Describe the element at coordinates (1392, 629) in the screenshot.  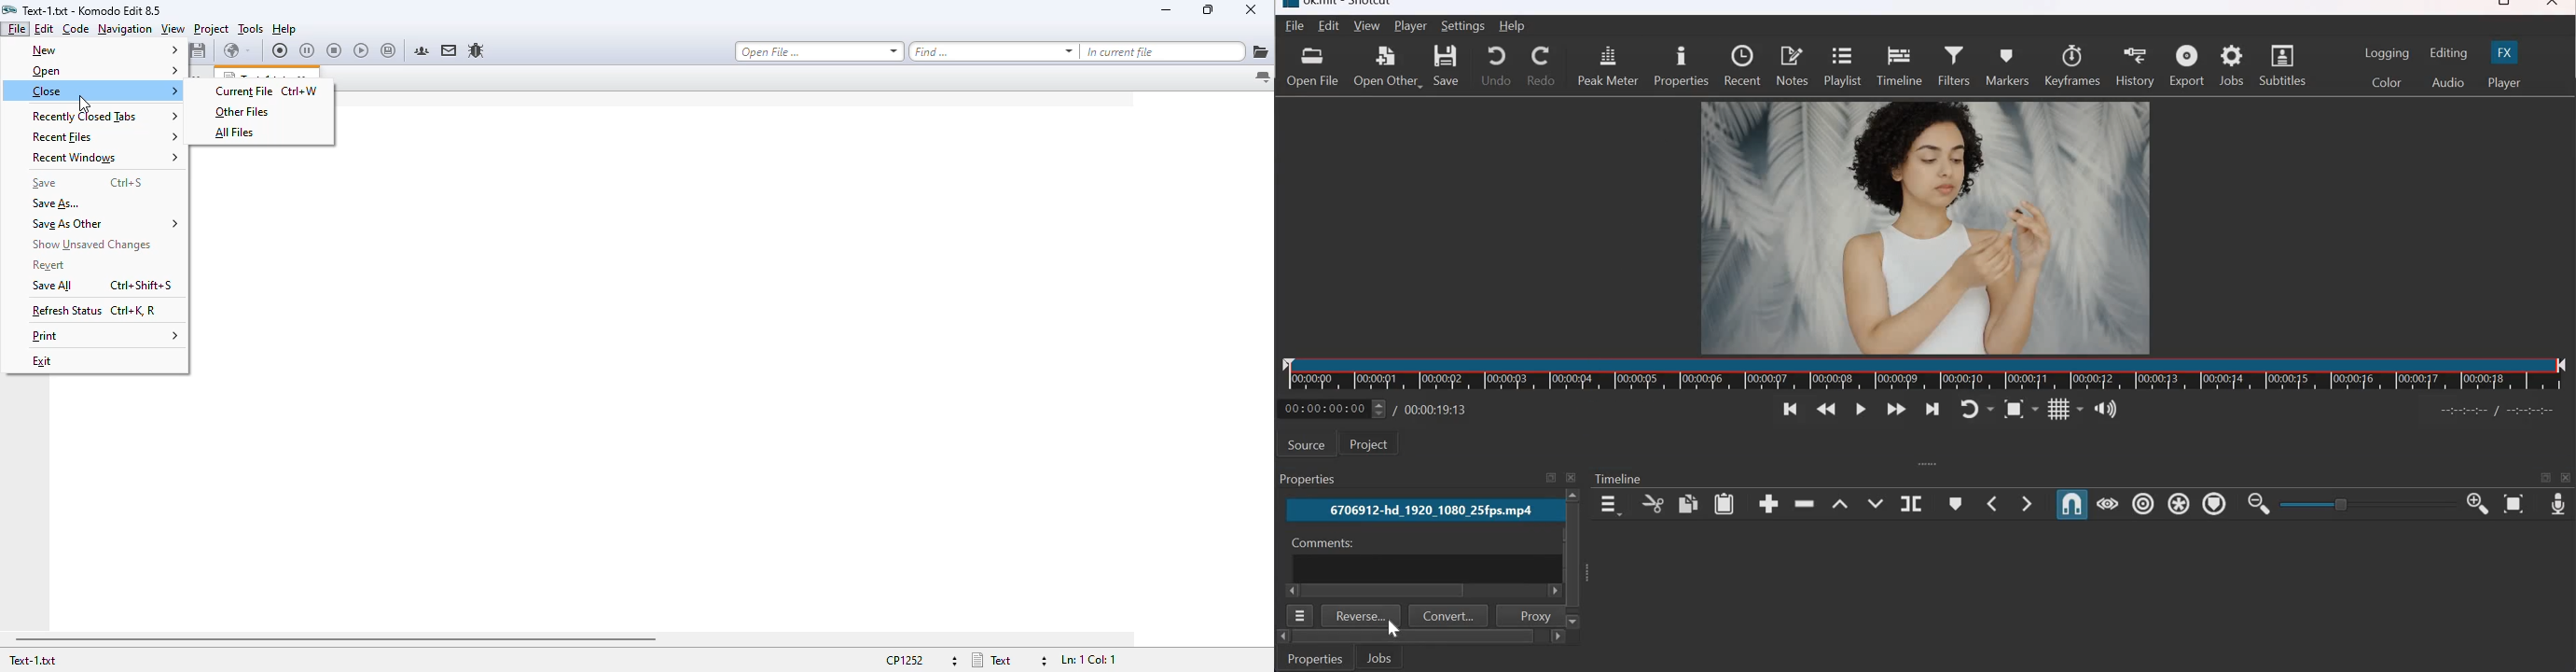
I see `cursor` at that location.